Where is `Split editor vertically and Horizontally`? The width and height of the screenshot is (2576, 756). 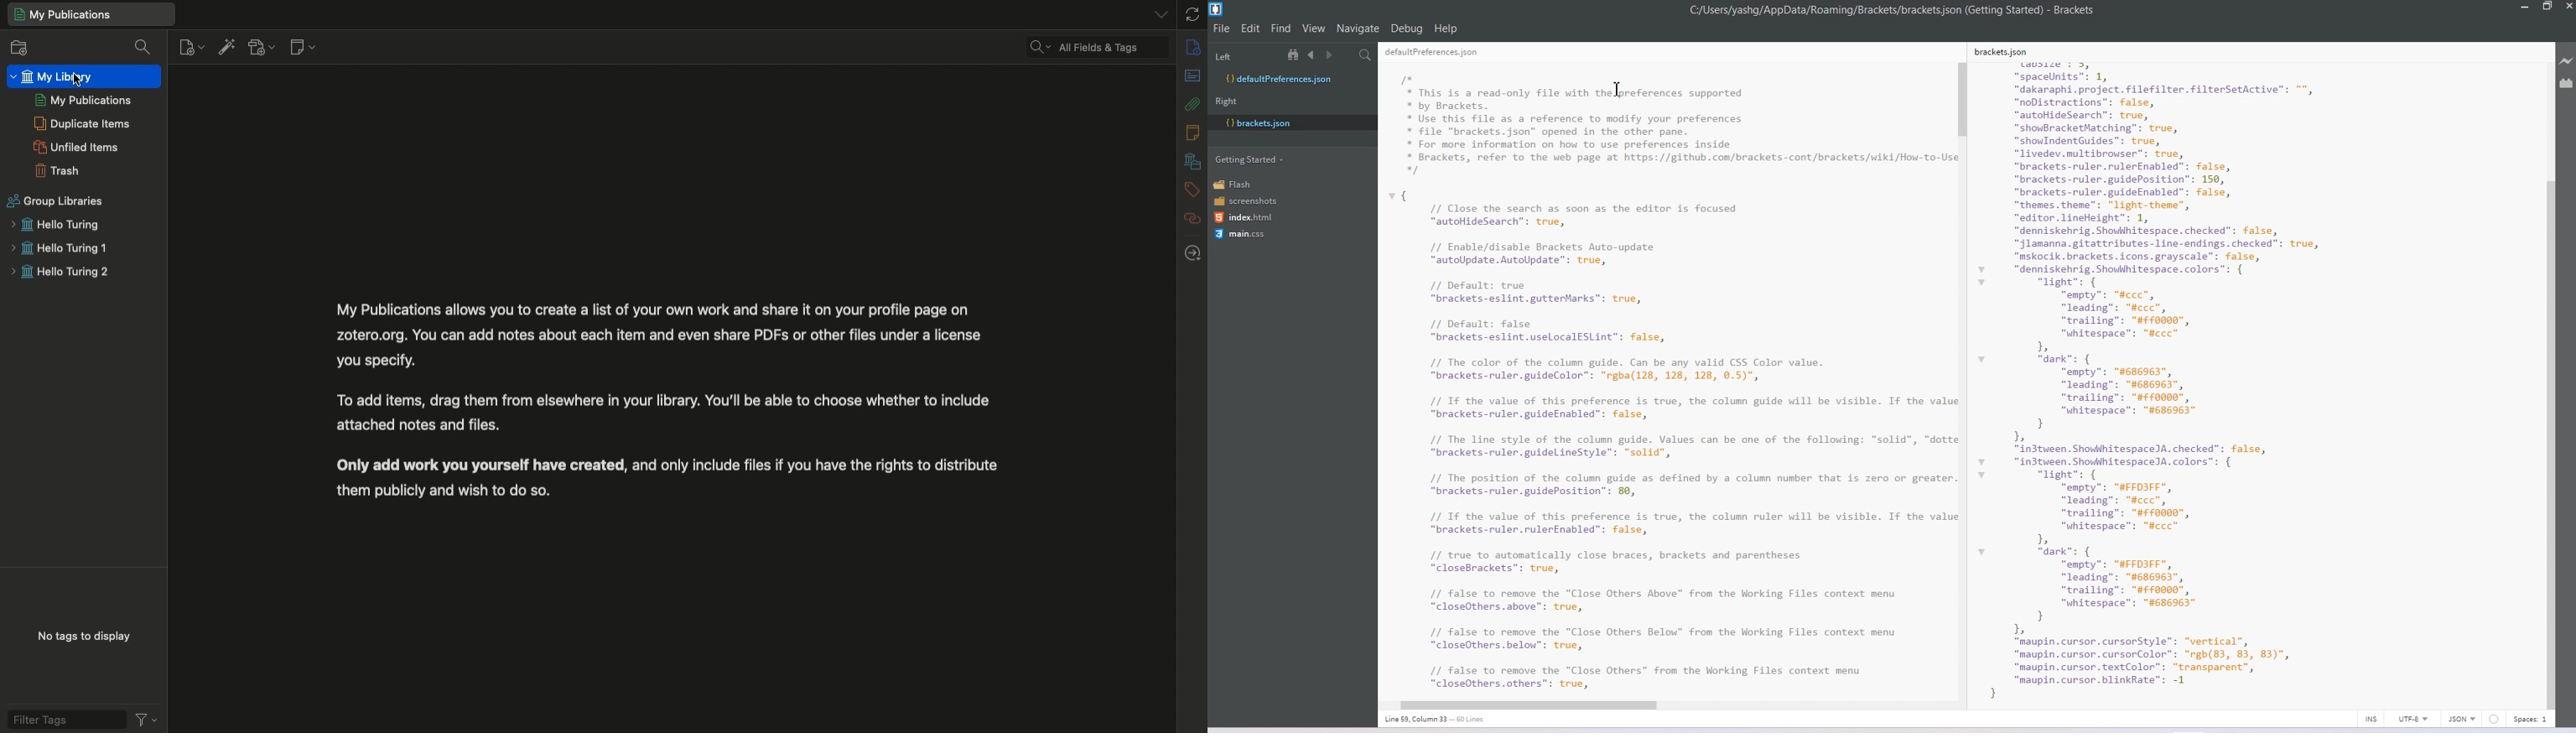
Split editor vertically and Horizontally is located at coordinates (1347, 56).